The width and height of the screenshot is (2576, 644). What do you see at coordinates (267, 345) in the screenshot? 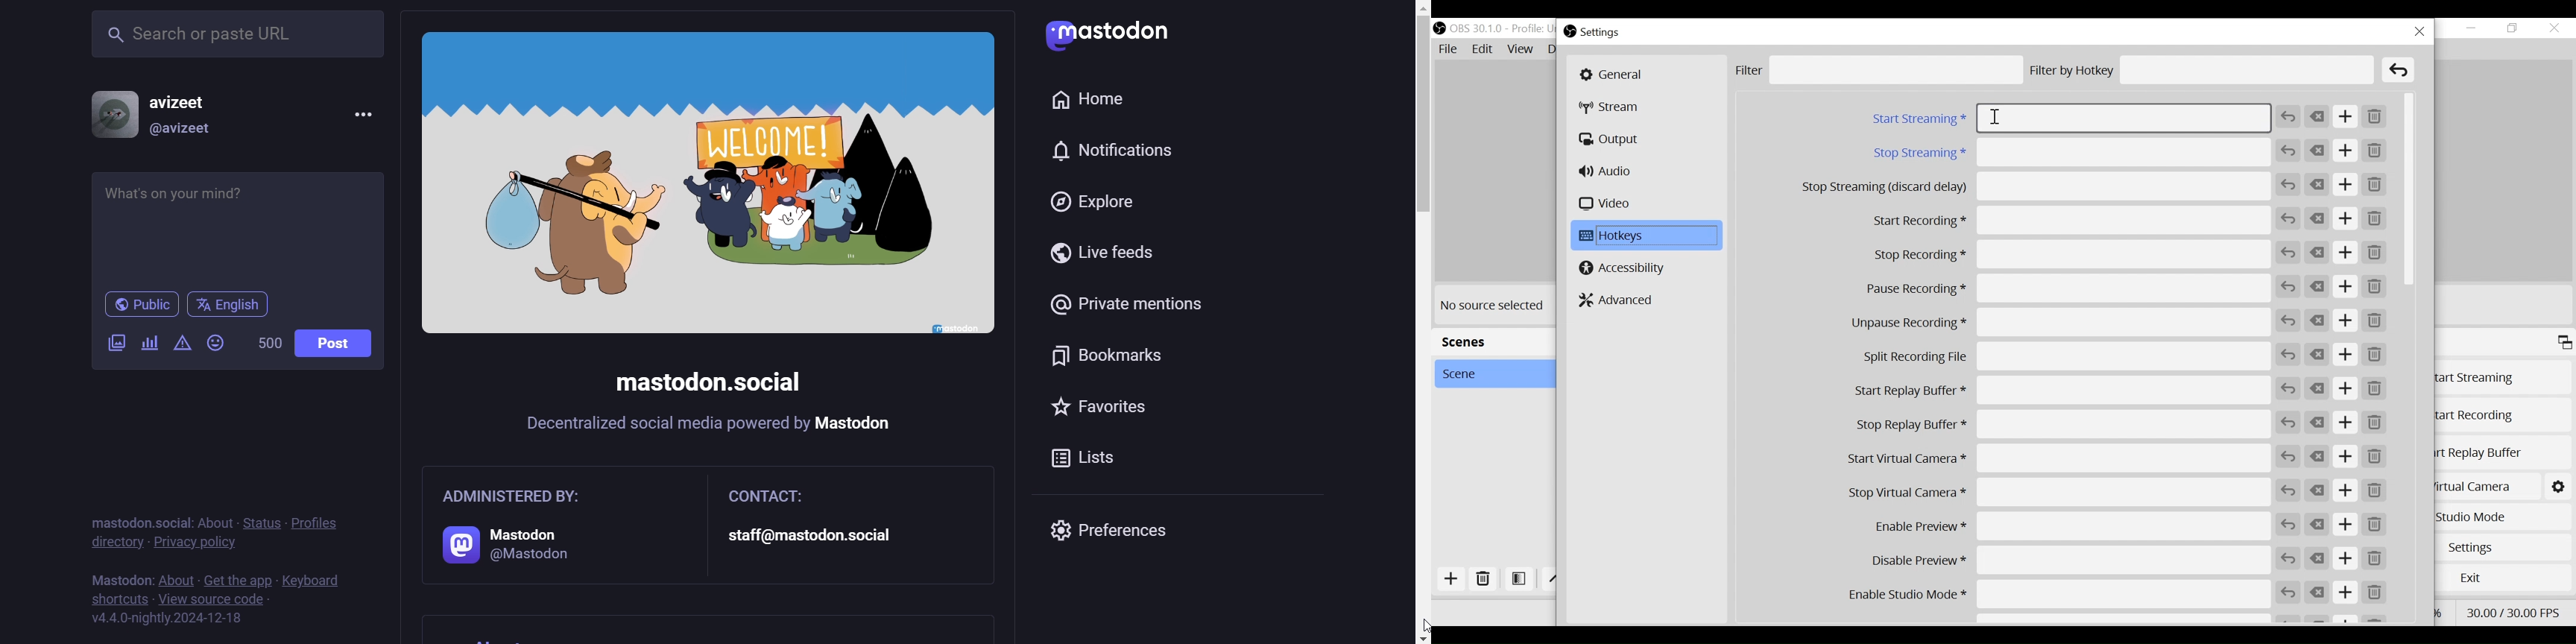
I see `word limit` at bounding box center [267, 345].